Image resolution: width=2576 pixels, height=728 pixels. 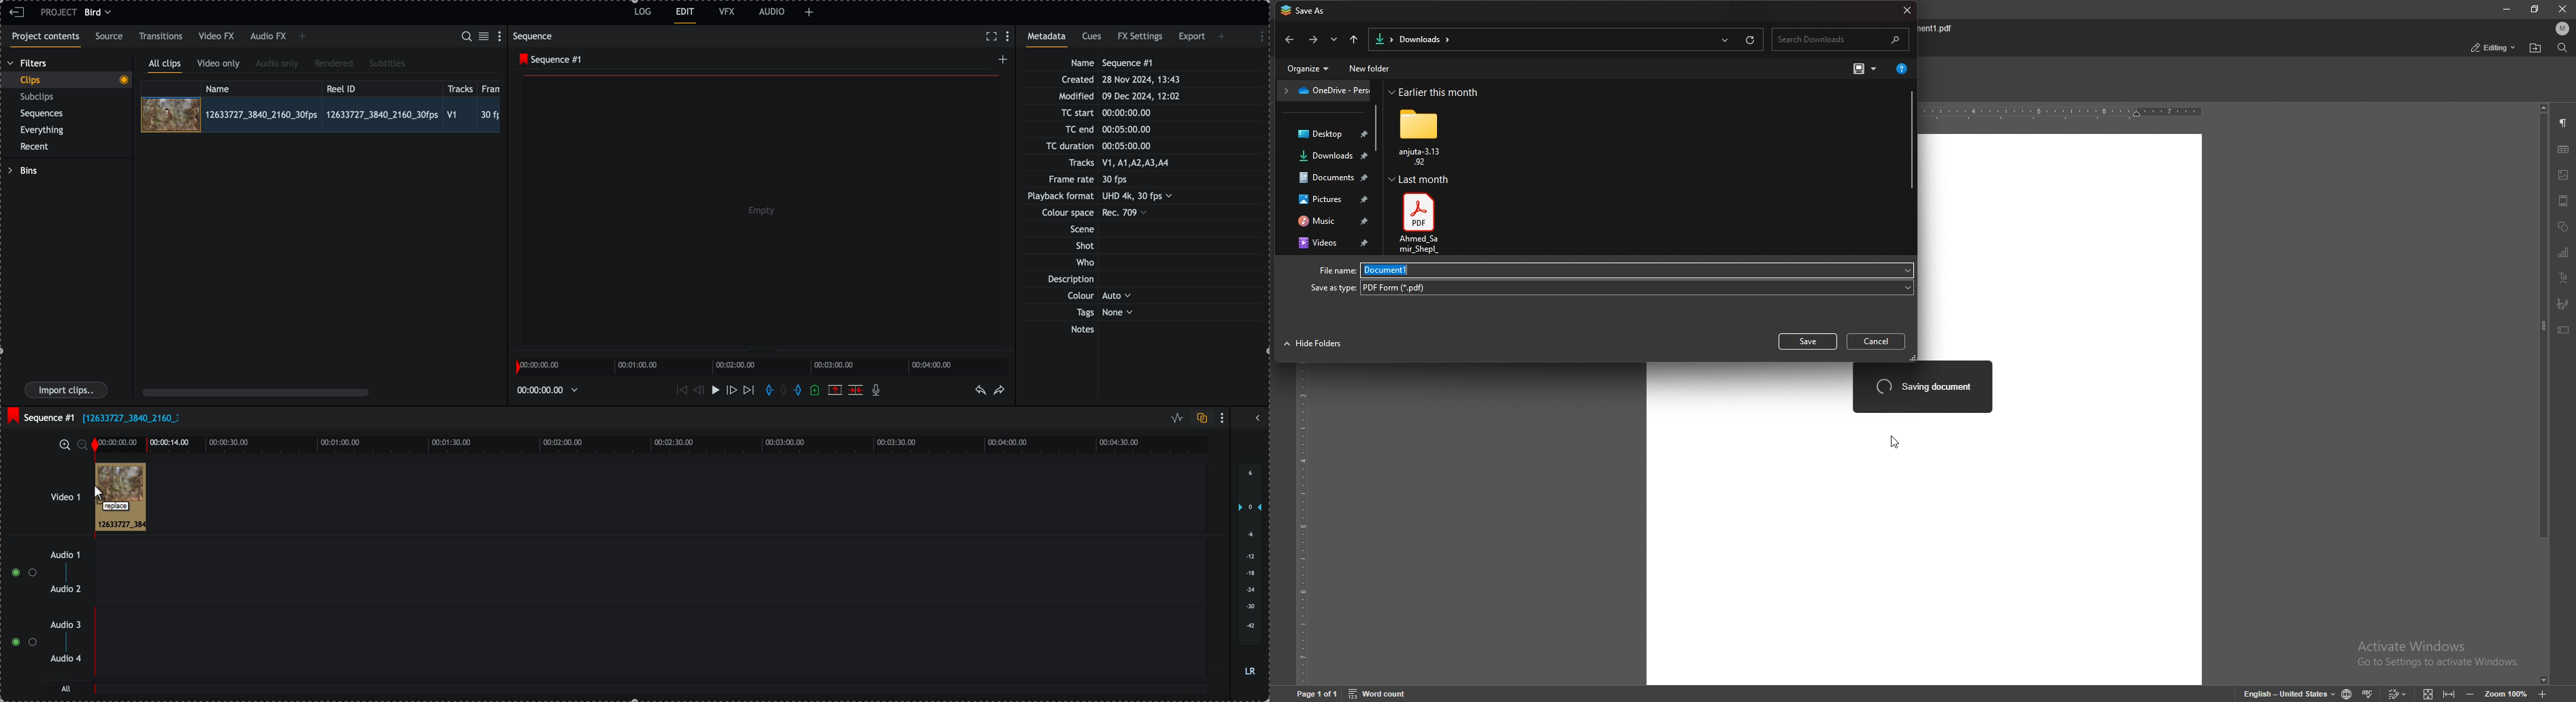 What do you see at coordinates (117, 497) in the screenshot?
I see `cursor` at bounding box center [117, 497].